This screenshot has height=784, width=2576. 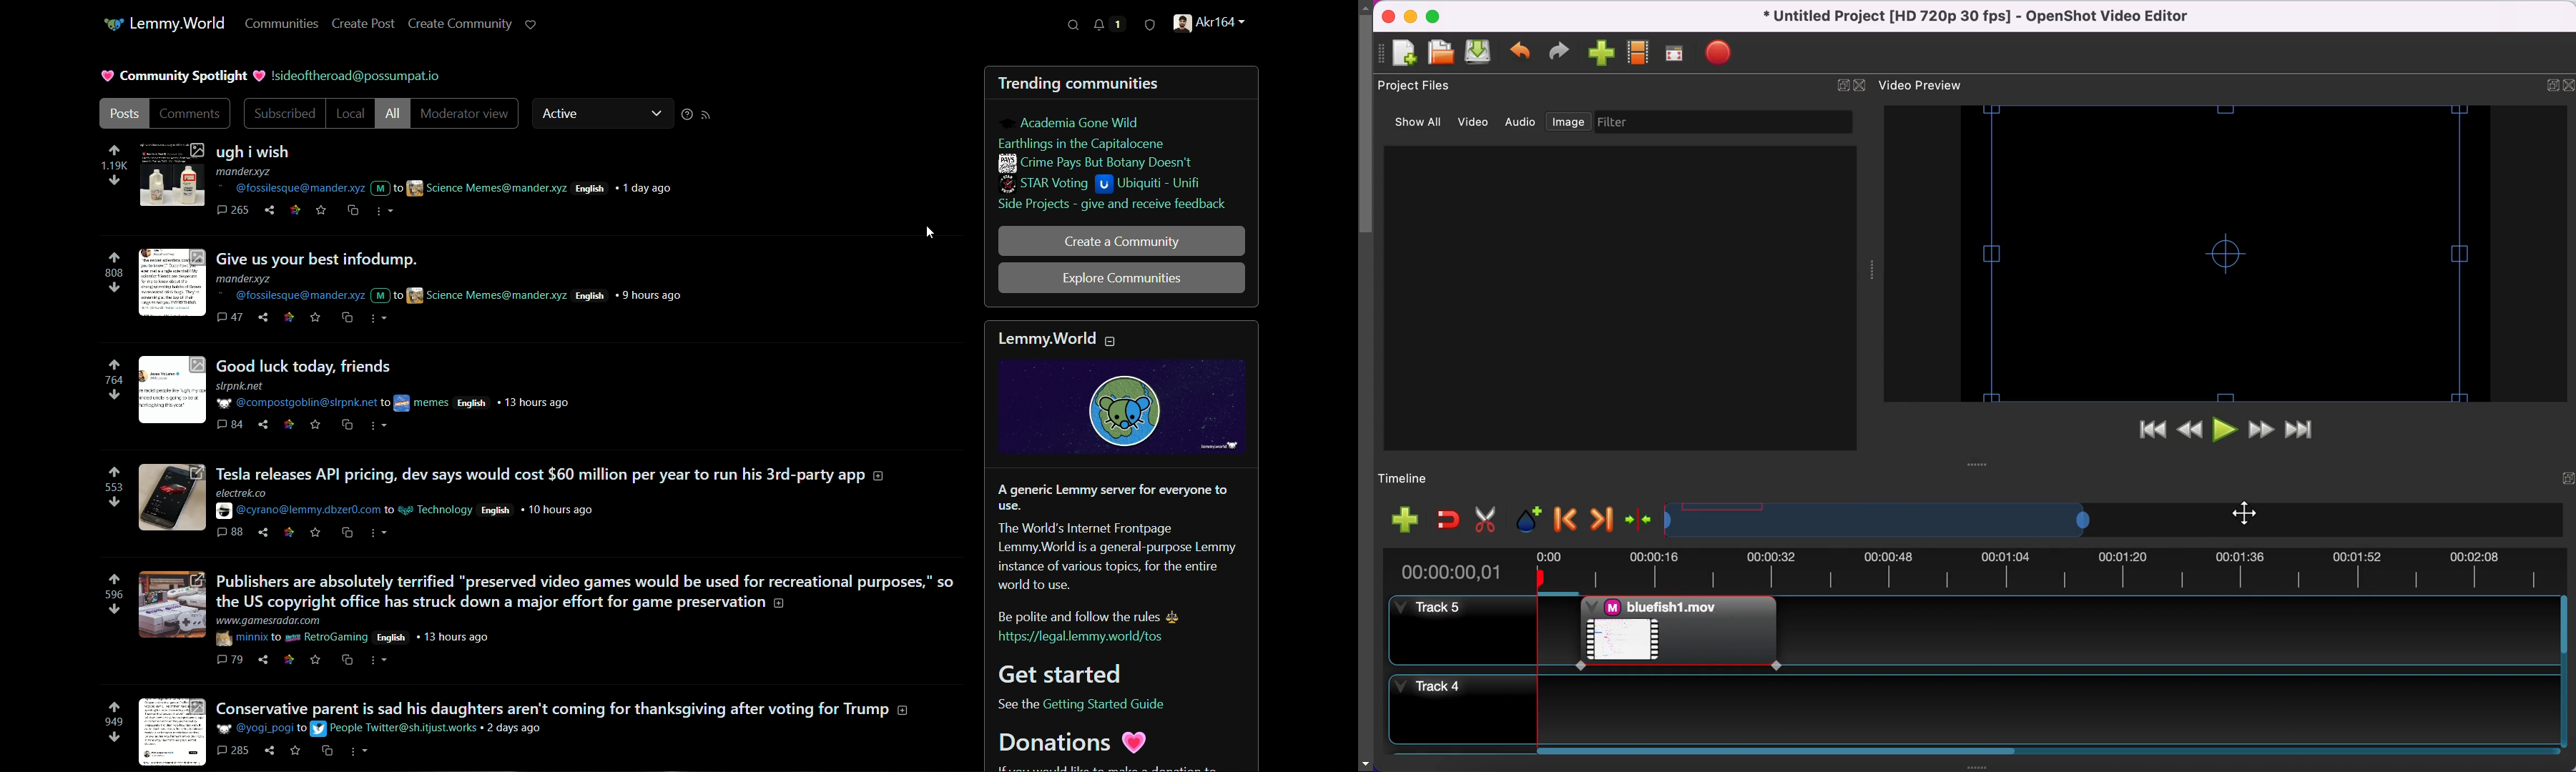 I want to click on more actions, so click(x=359, y=751).